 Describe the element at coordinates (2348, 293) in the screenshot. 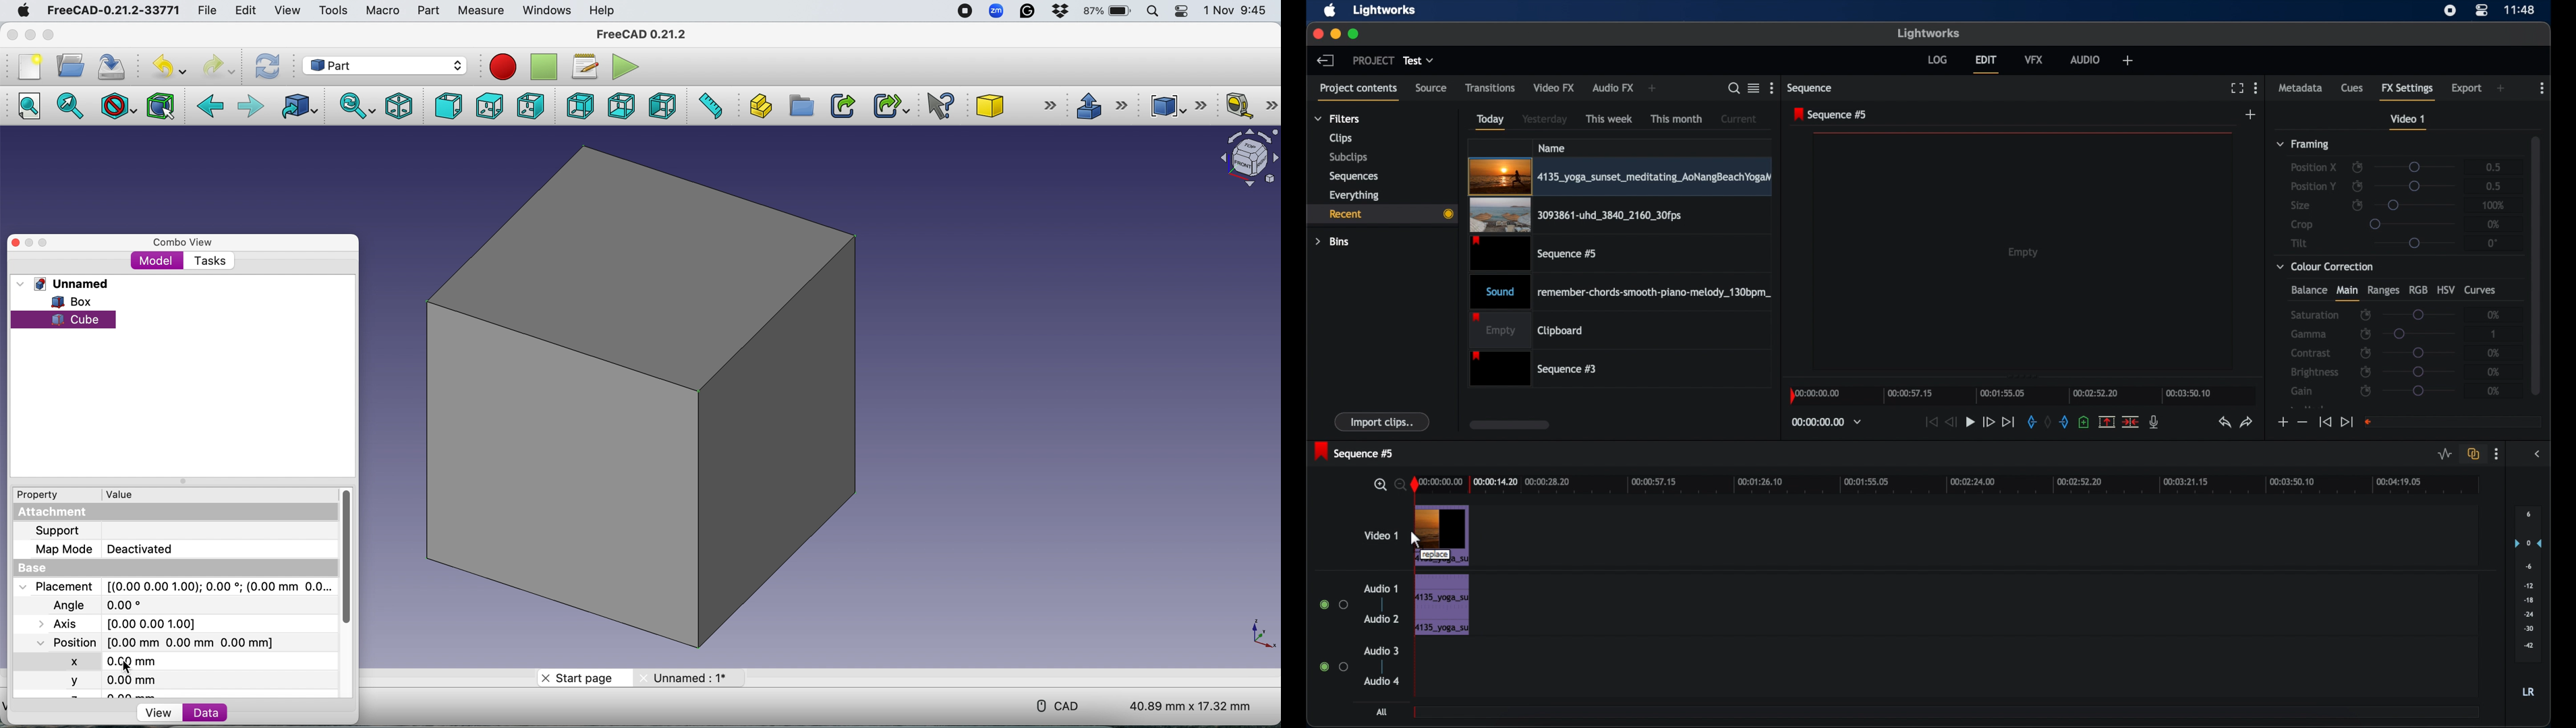

I see `` at that location.